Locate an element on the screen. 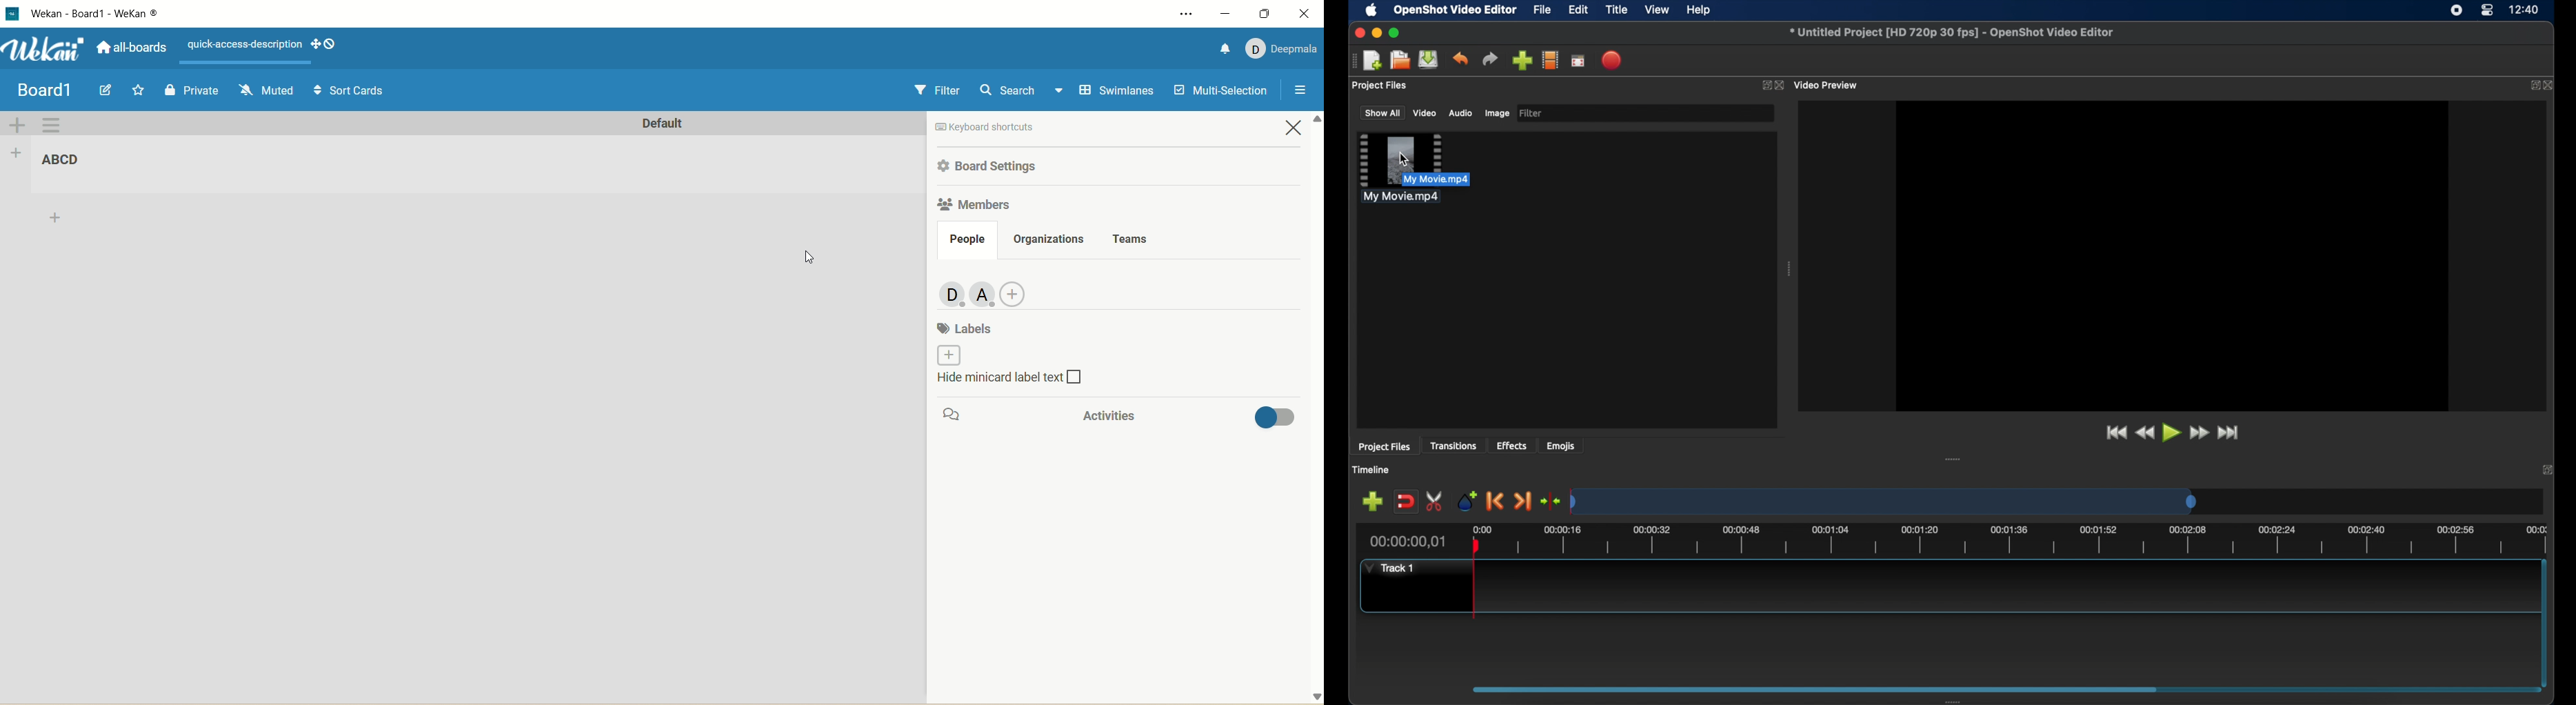 The height and width of the screenshot is (728, 2576). close is located at coordinates (1296, 130).